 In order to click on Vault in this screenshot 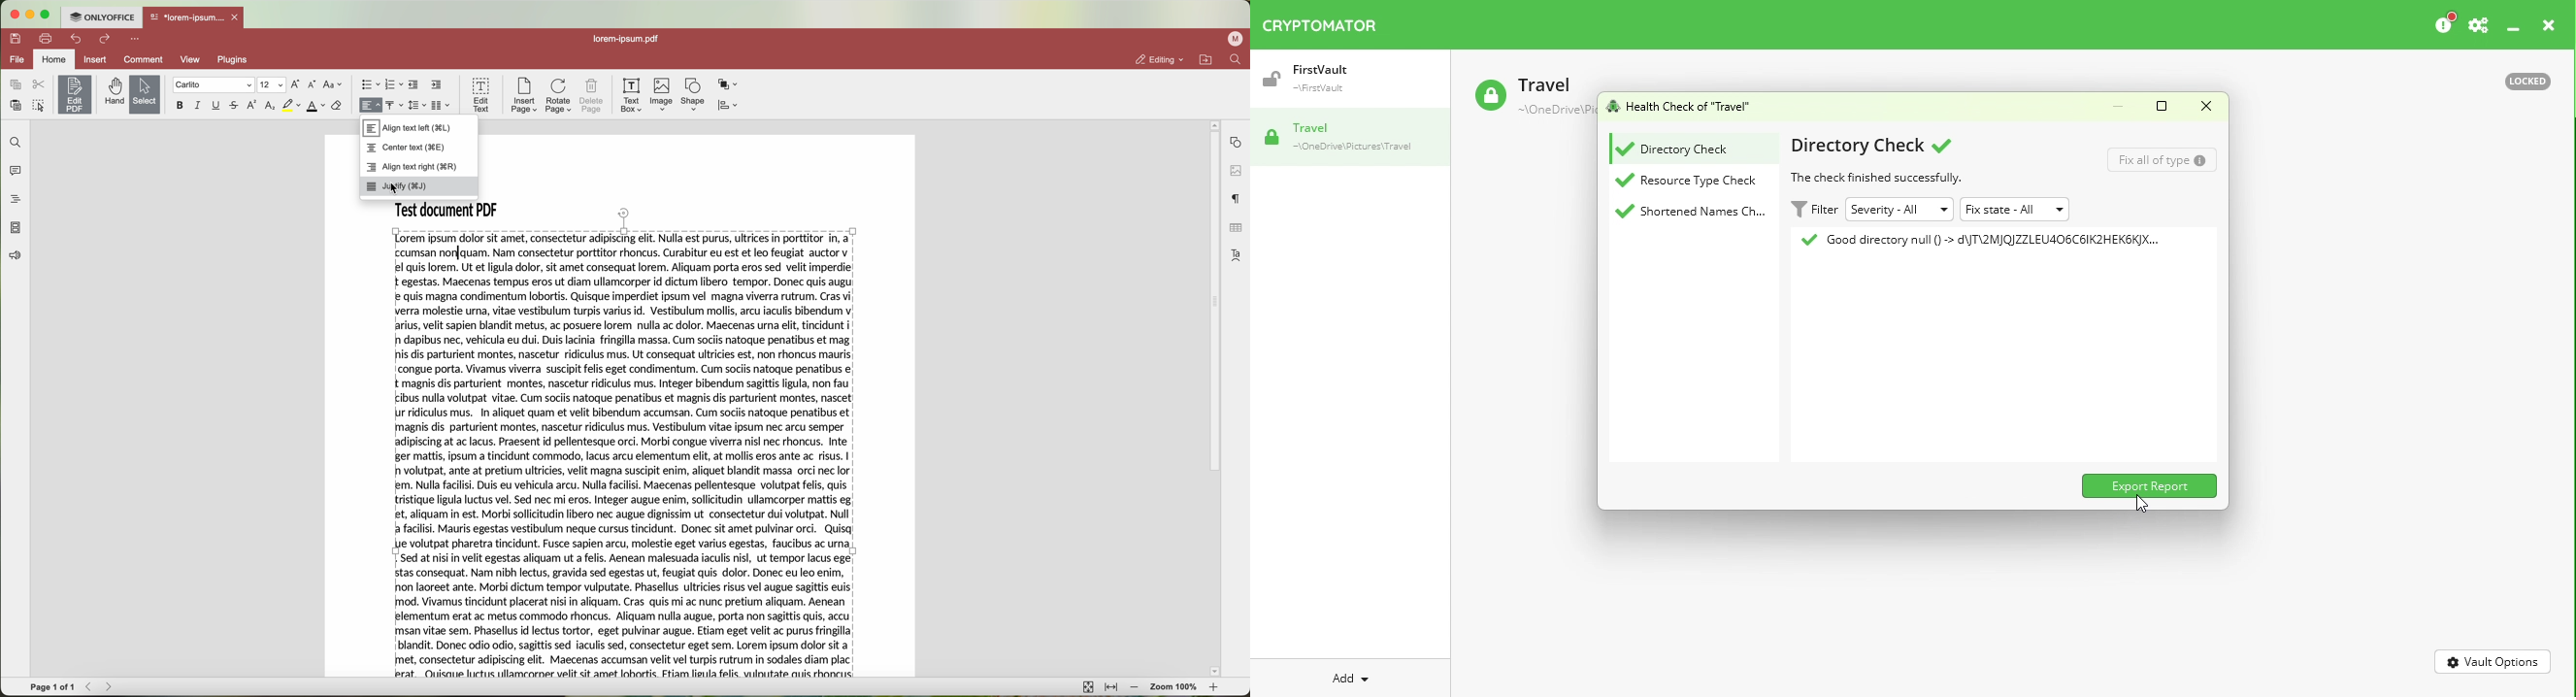, I will do `click(1310, 78)`.